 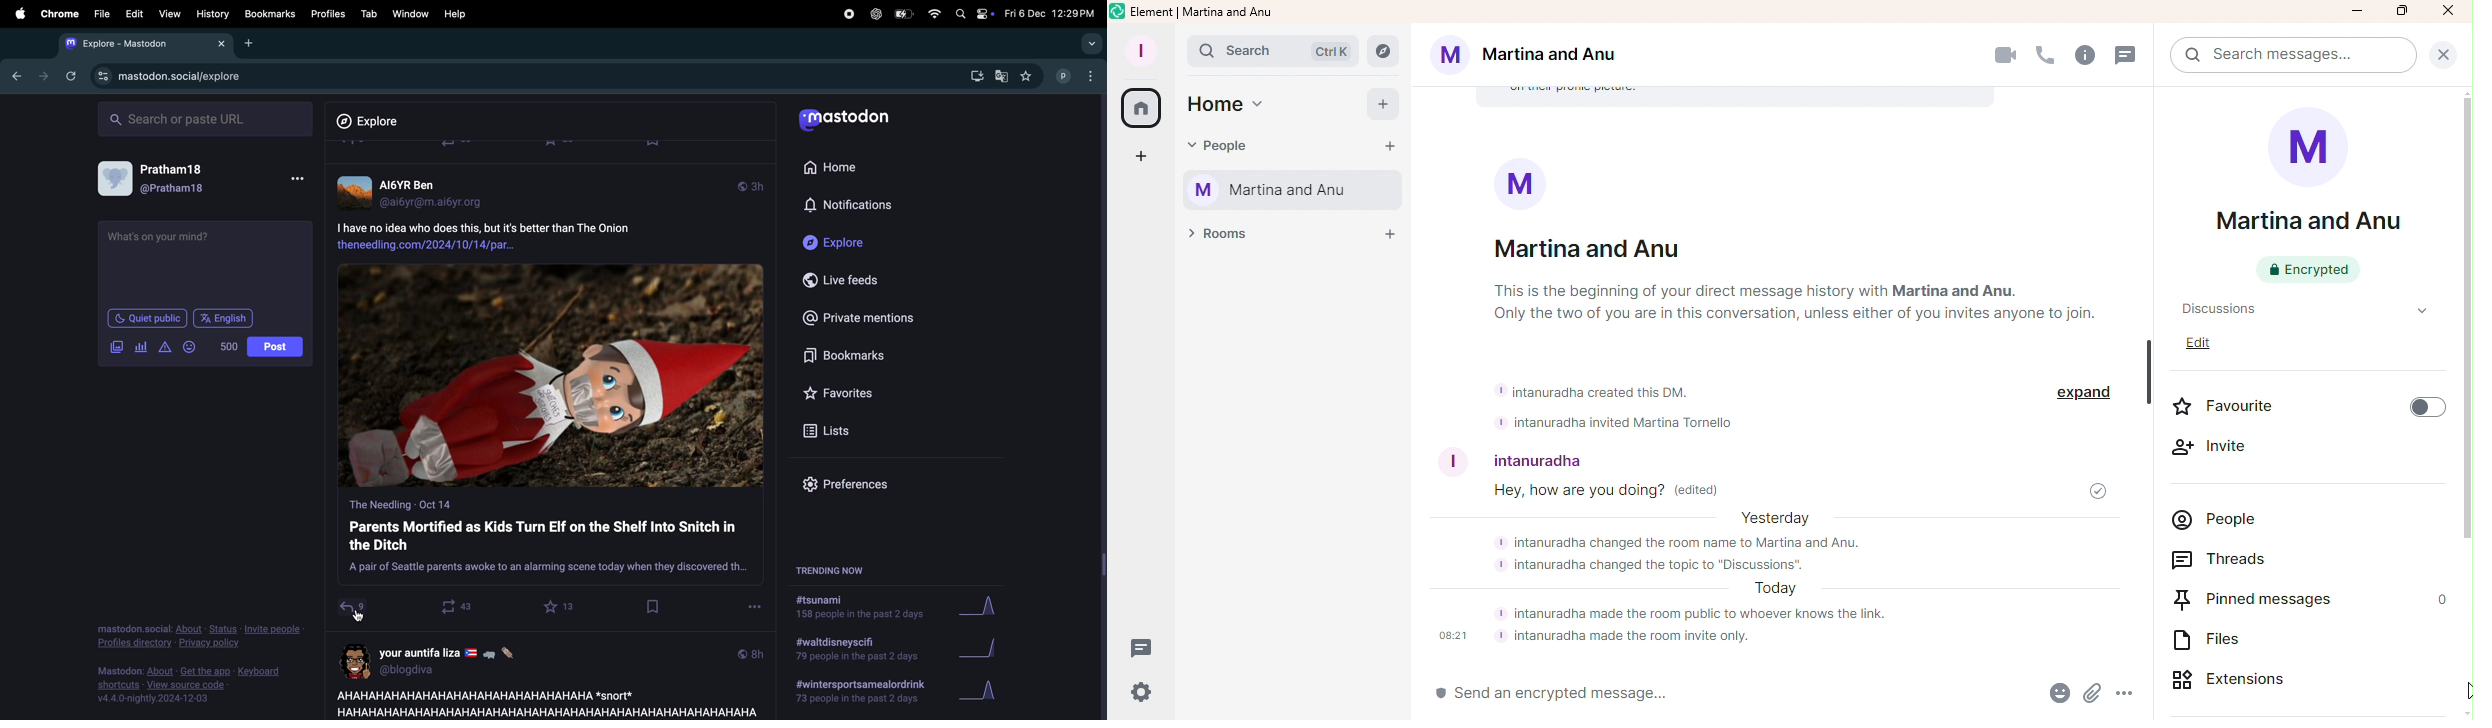 What do you see at coordinates (848, 121) in the screenshot?
I see `mastodon` at bounding box center [848, 121].